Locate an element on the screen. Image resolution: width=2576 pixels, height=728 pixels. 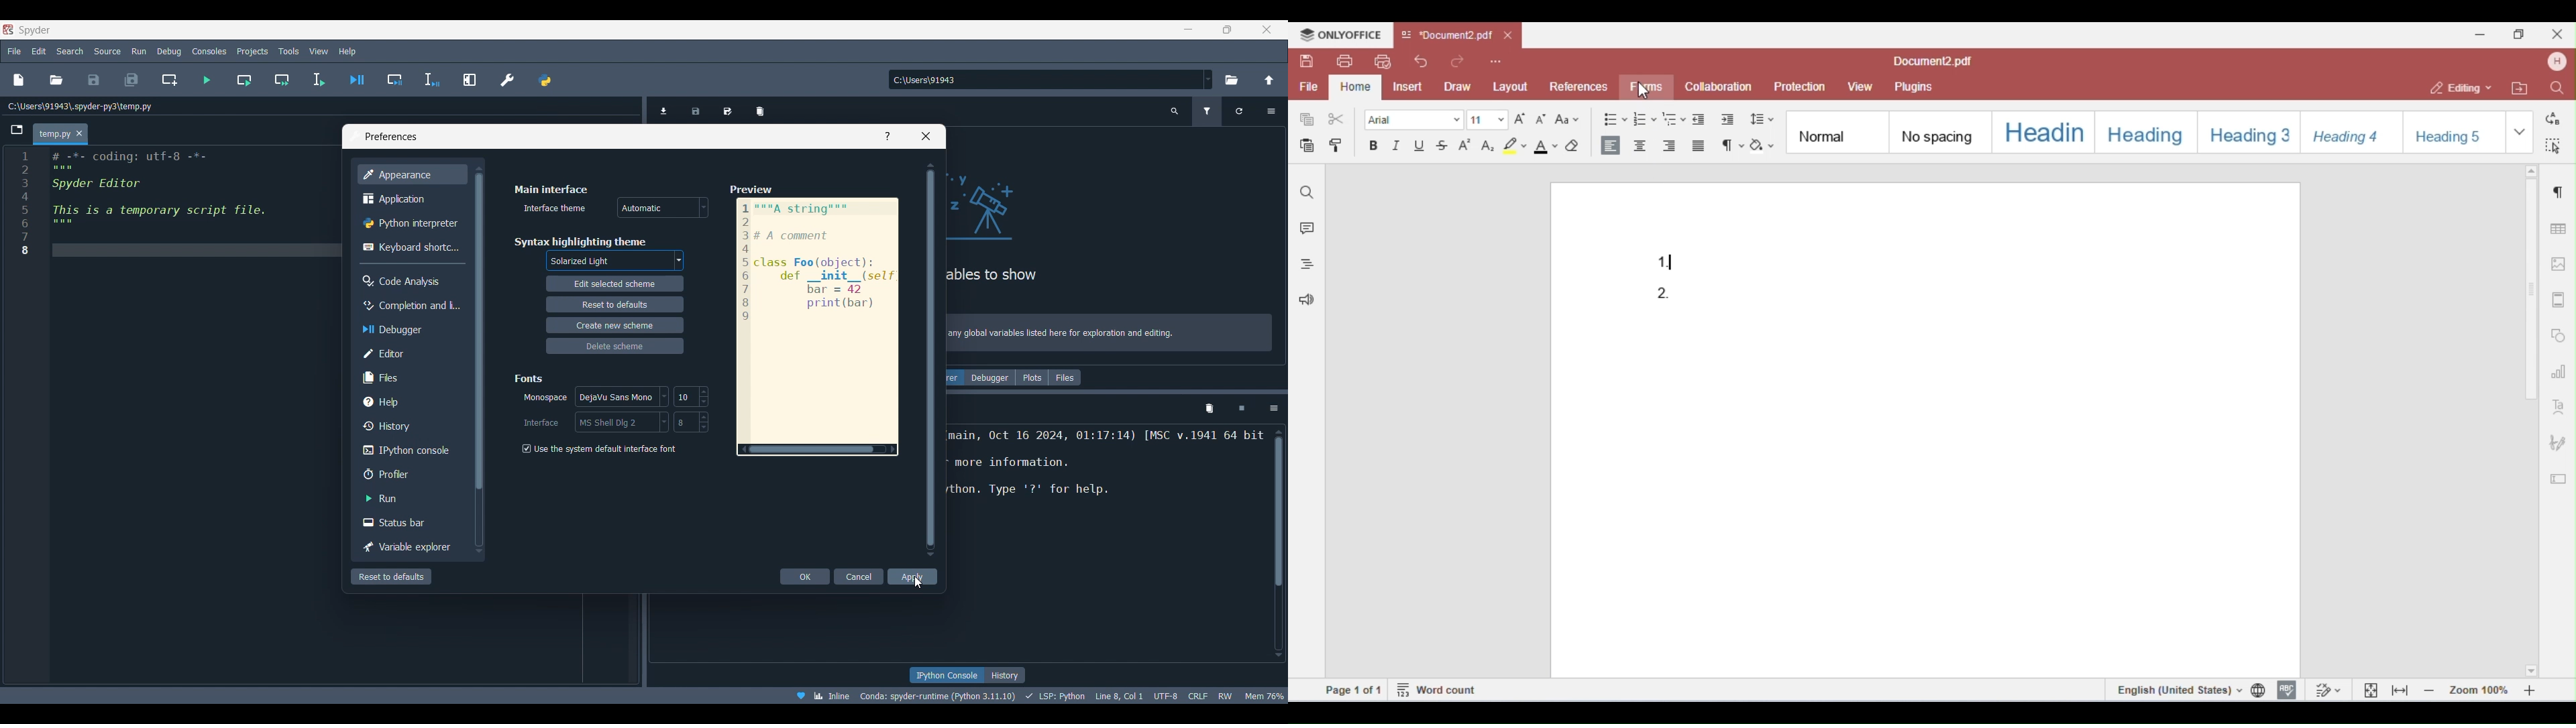
Software logo is located at coordinates (8, 29).